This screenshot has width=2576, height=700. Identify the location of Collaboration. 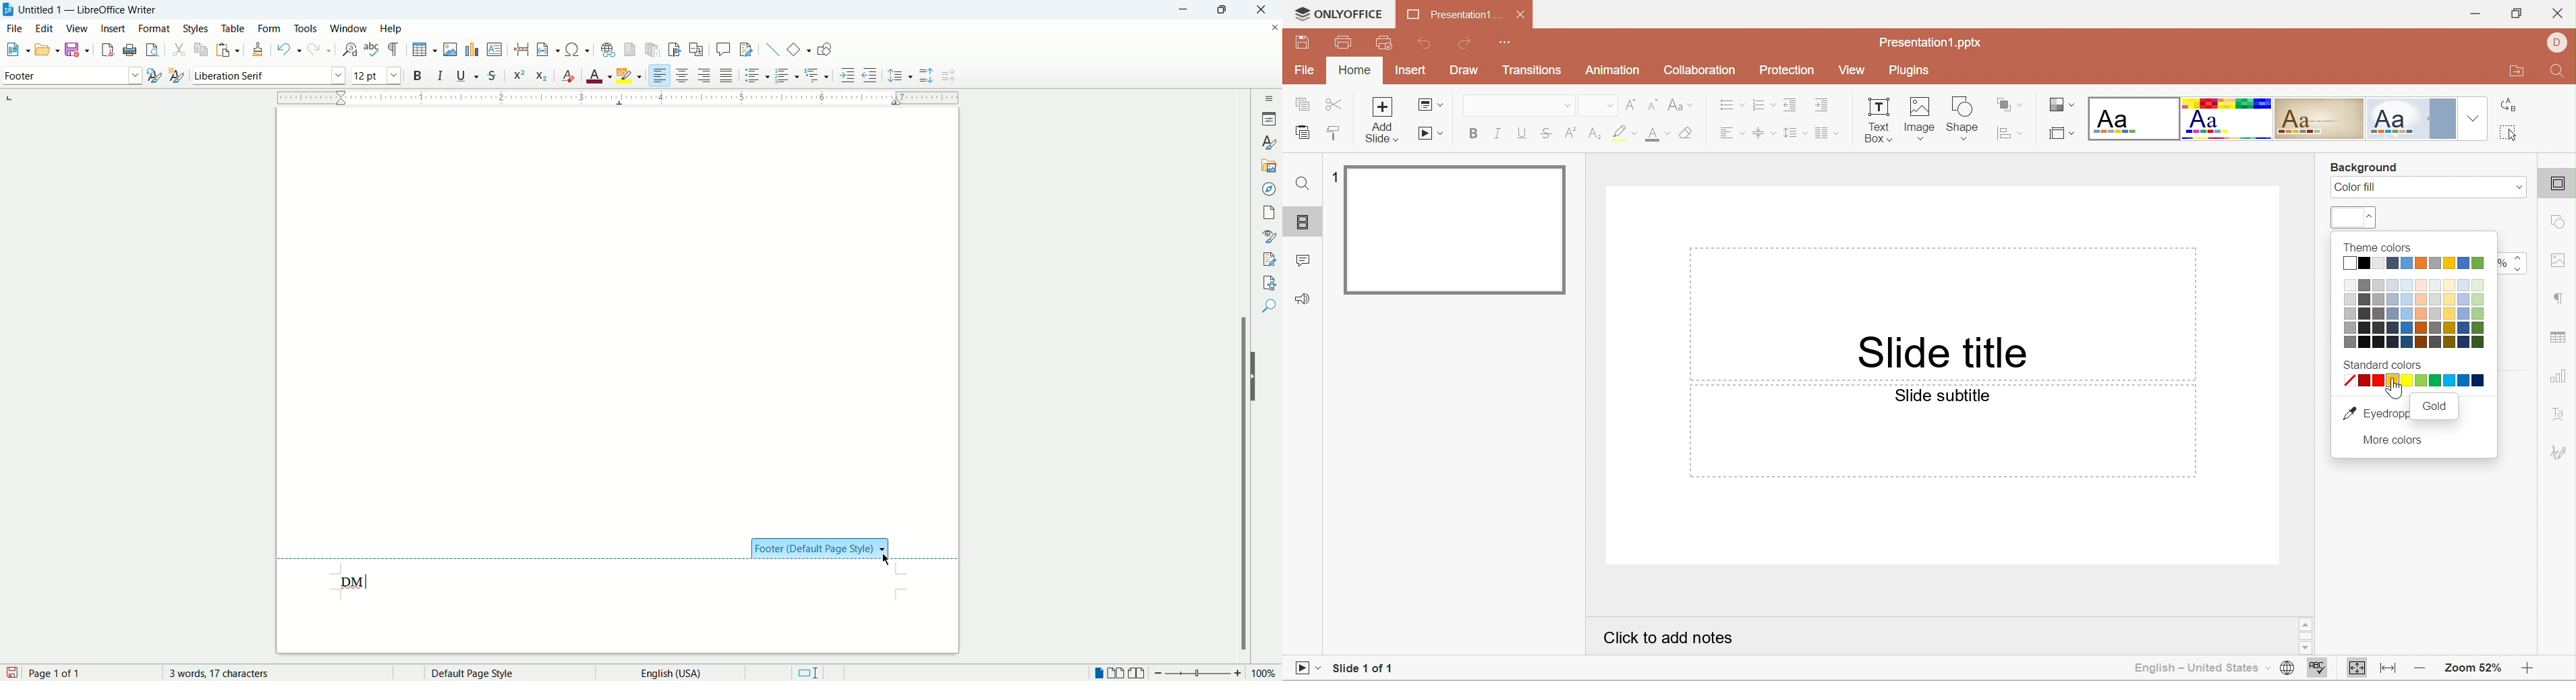
(1699, 70).